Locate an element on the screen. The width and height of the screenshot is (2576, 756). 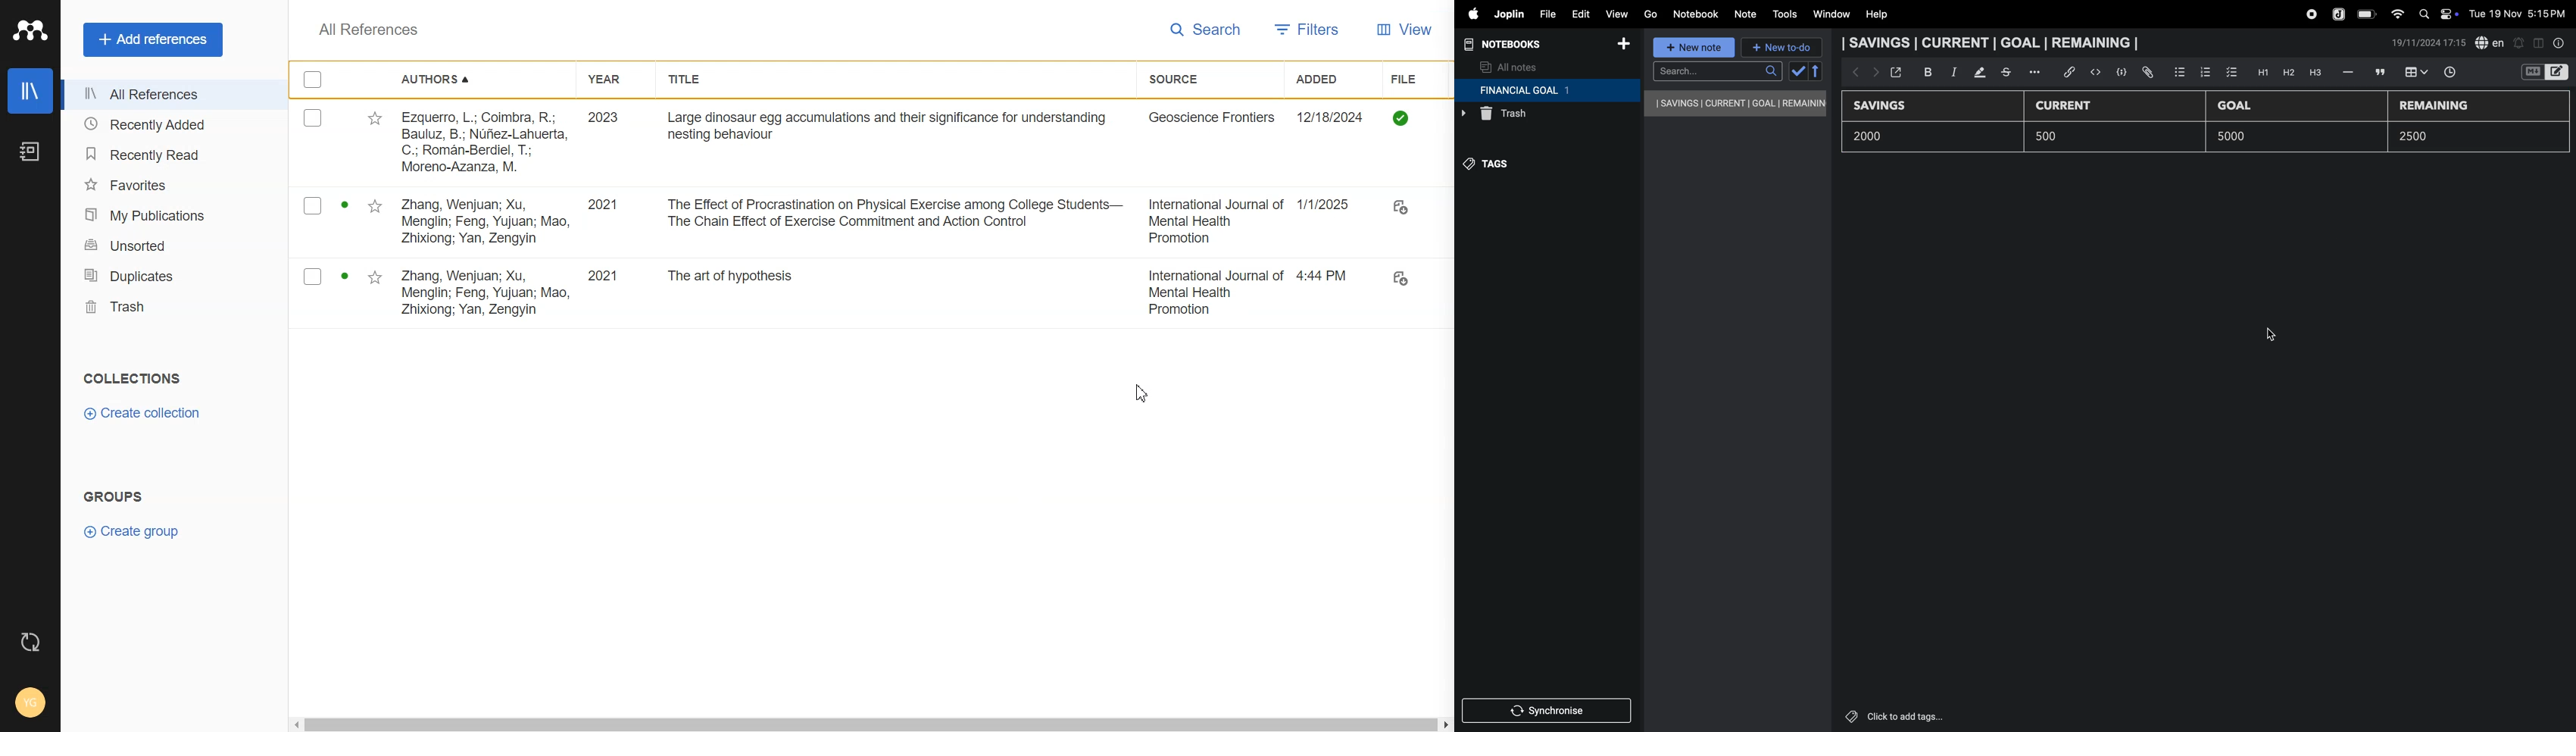
insert code is located at coordinates (2096, 72).